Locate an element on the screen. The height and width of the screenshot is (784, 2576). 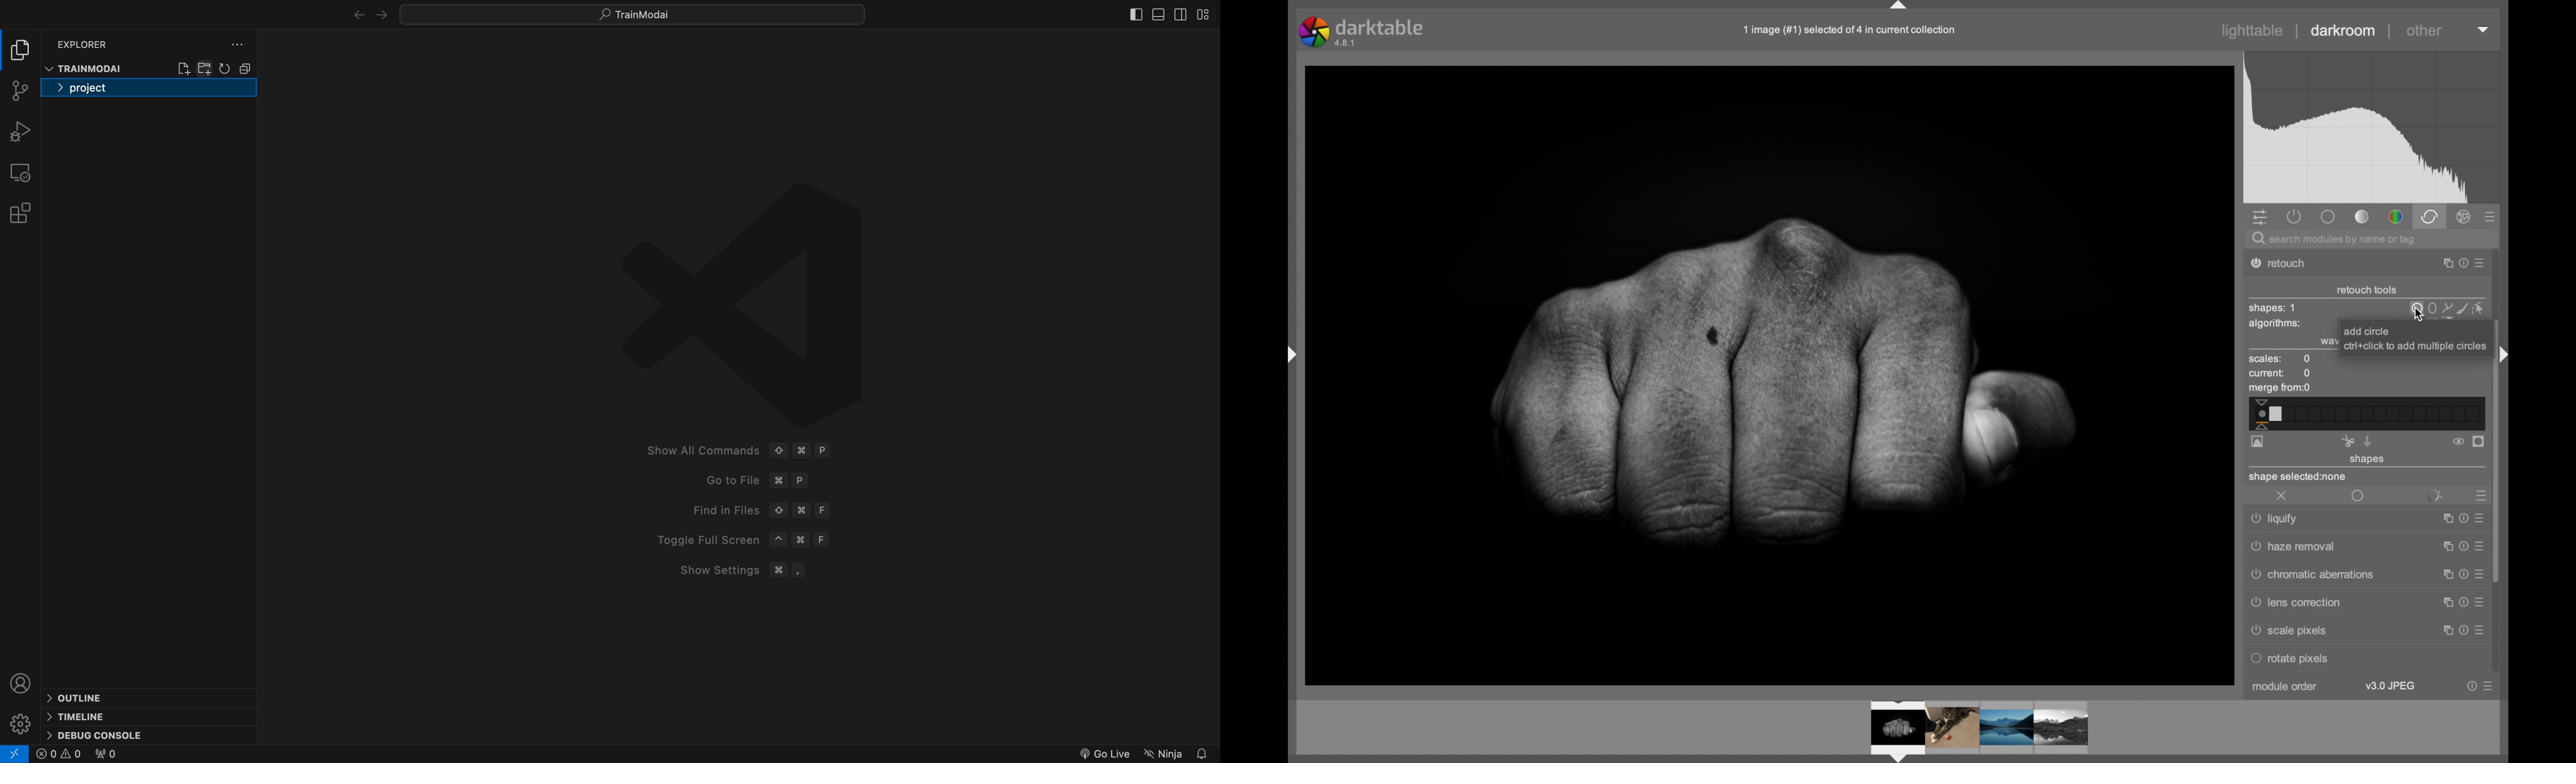
cursor is located at coordinates (2422, 316).